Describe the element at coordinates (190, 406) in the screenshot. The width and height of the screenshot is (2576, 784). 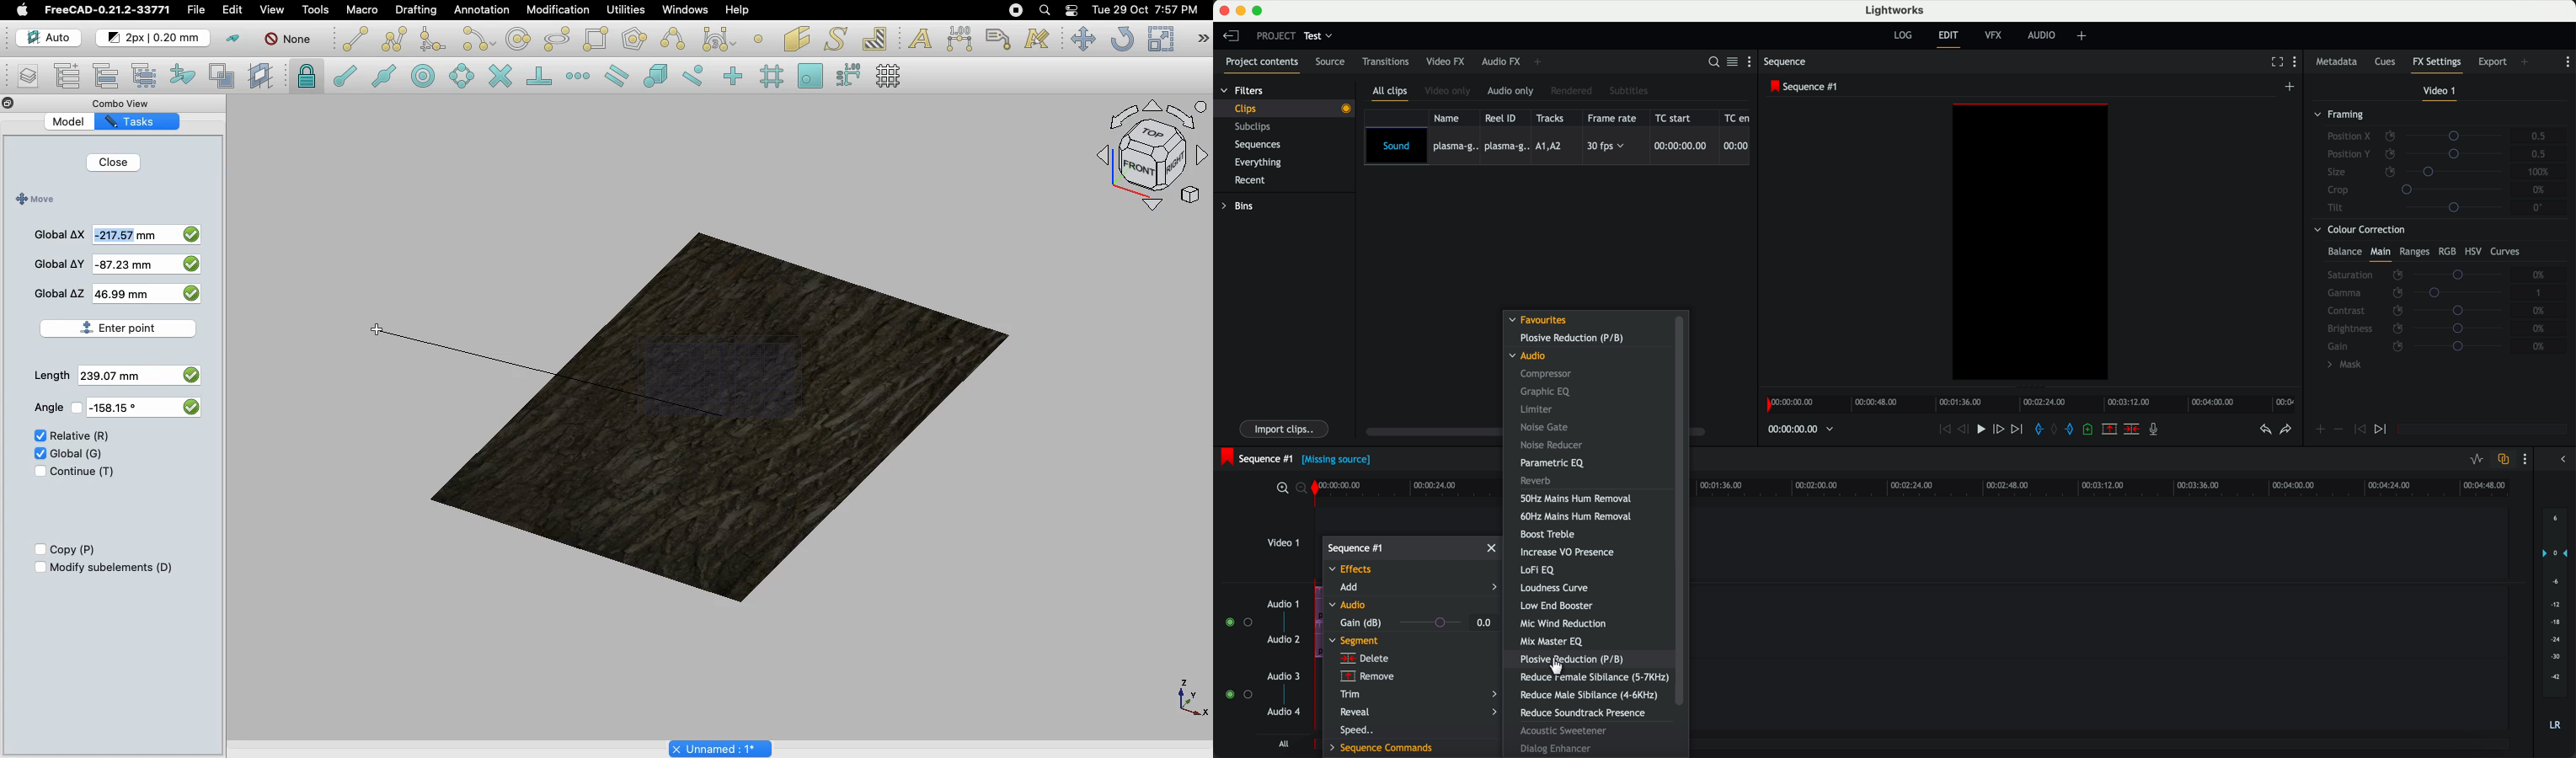
I see `checkbox` at that location.